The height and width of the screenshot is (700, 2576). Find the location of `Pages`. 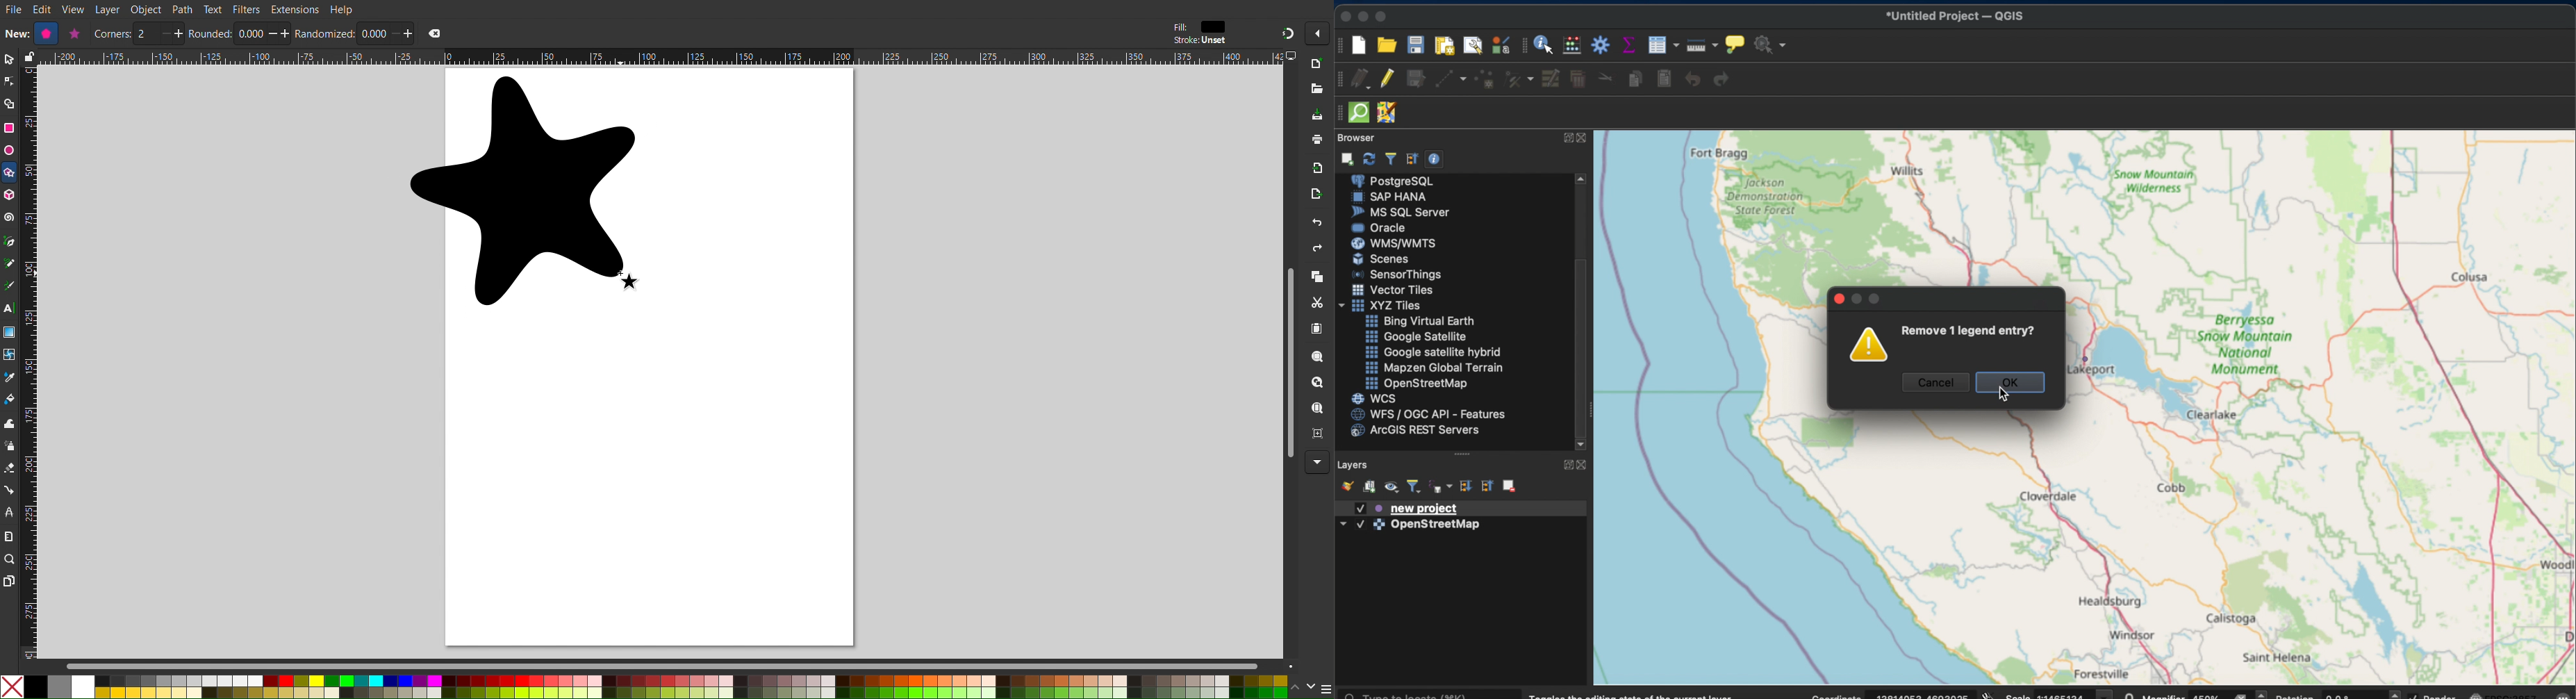

Pages is located at coordinates (8, 582).